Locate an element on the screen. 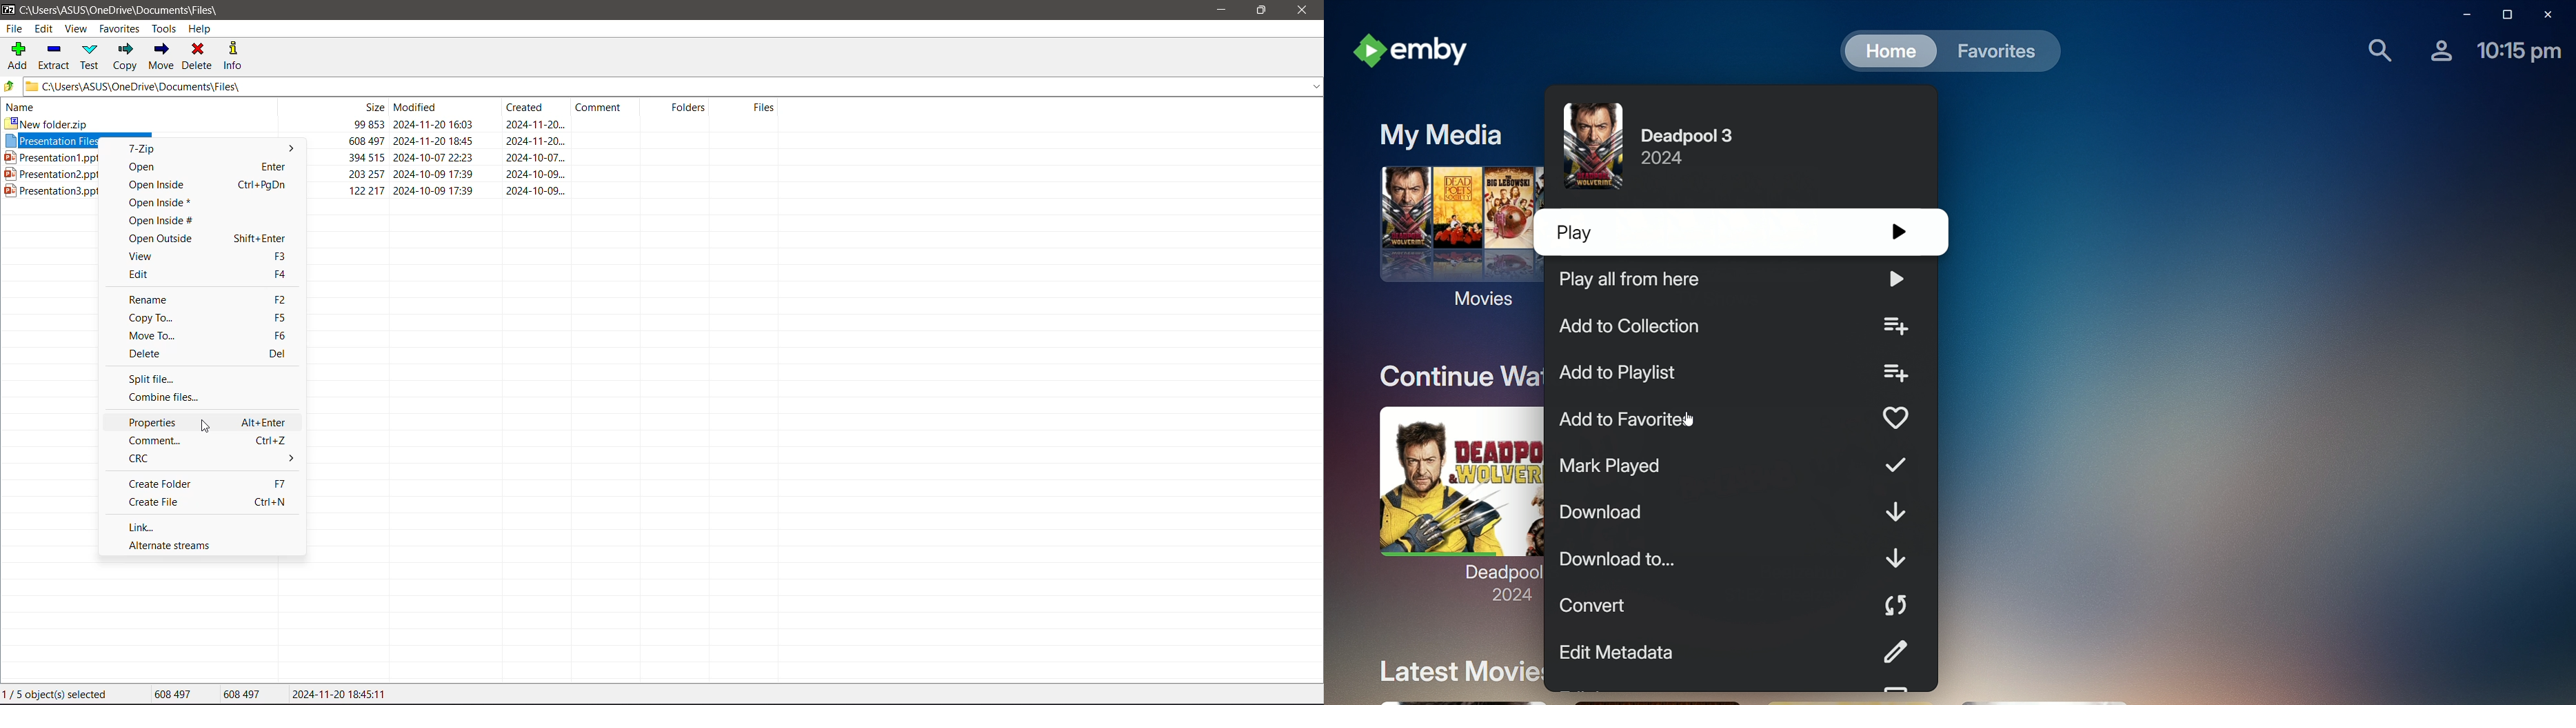 This screenshot has height=728, width=2576. Download to is located at coordinates (1741, 562).